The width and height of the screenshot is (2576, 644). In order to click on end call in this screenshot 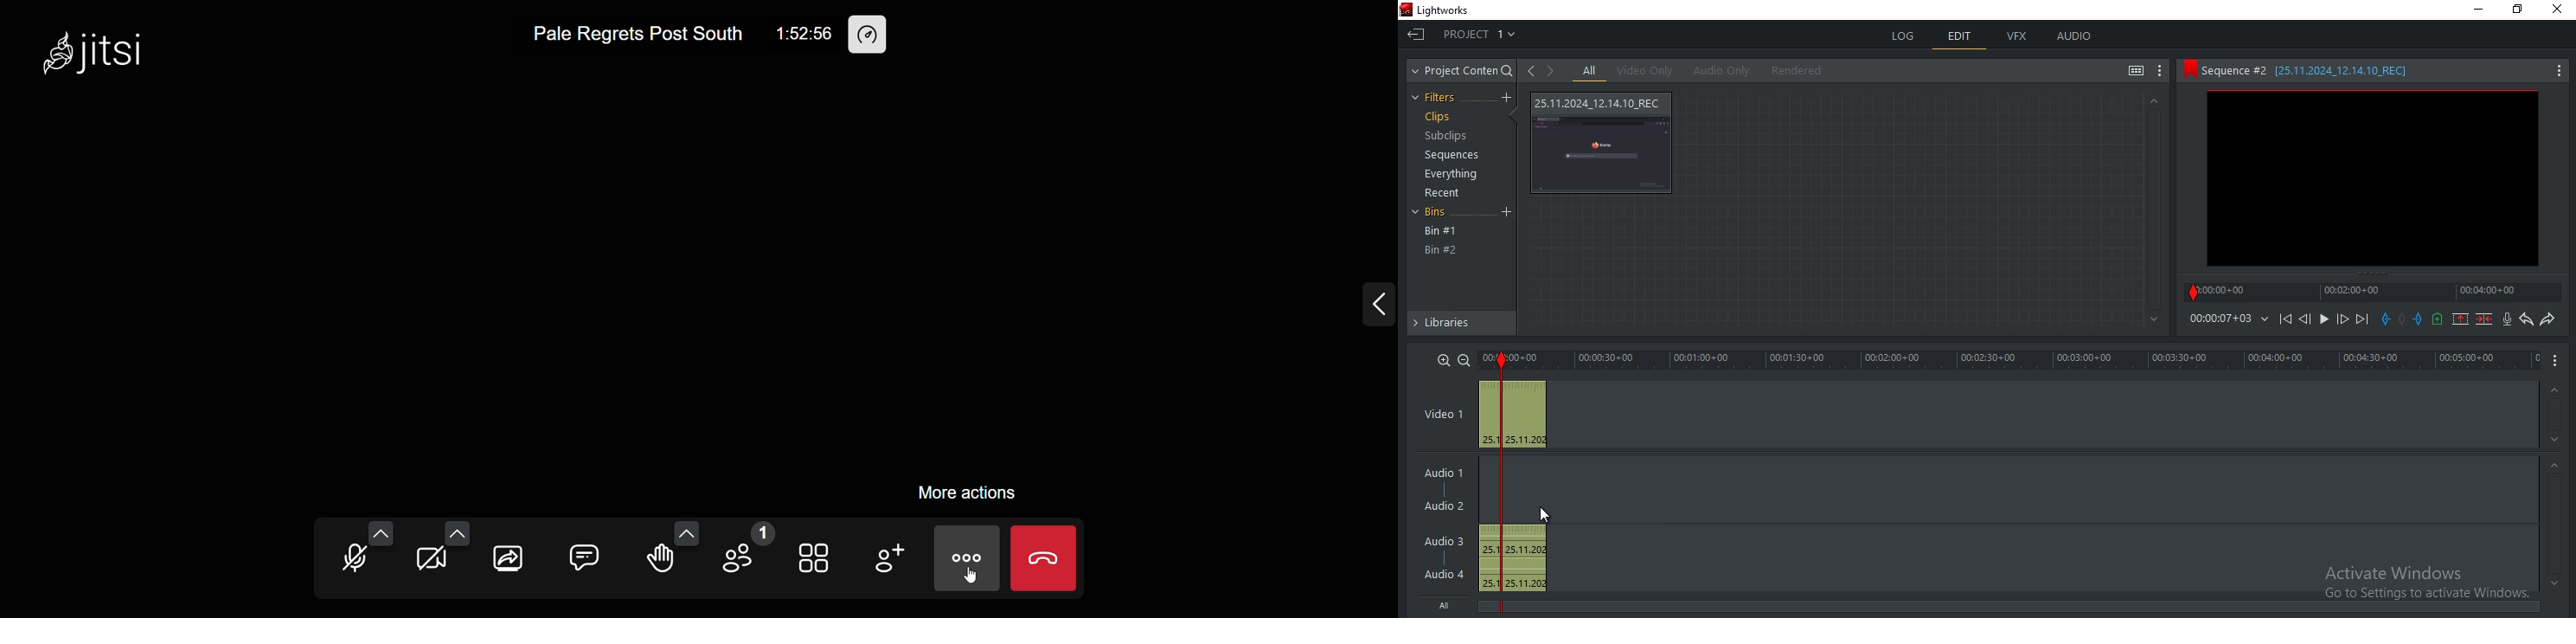, I will do `click(1046, 558)`.